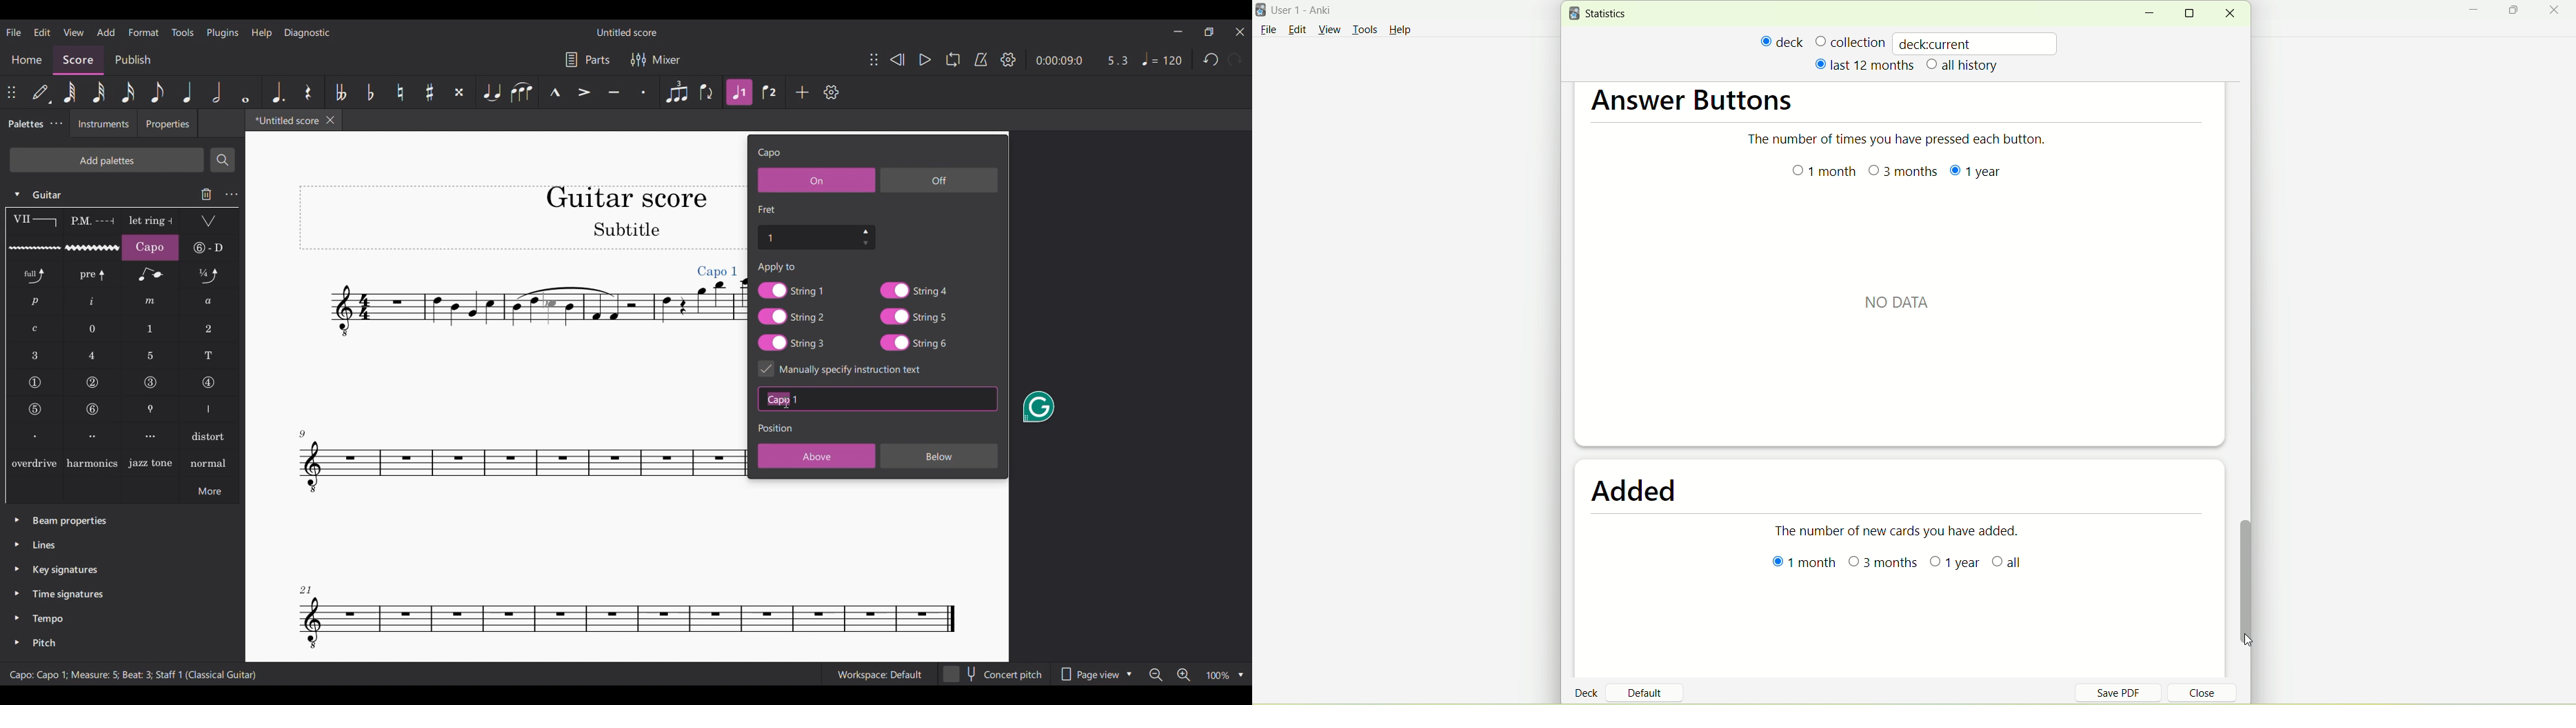 The height and width of the screenshot is (728, 2576). I want to click on Default, so click(42, 93).